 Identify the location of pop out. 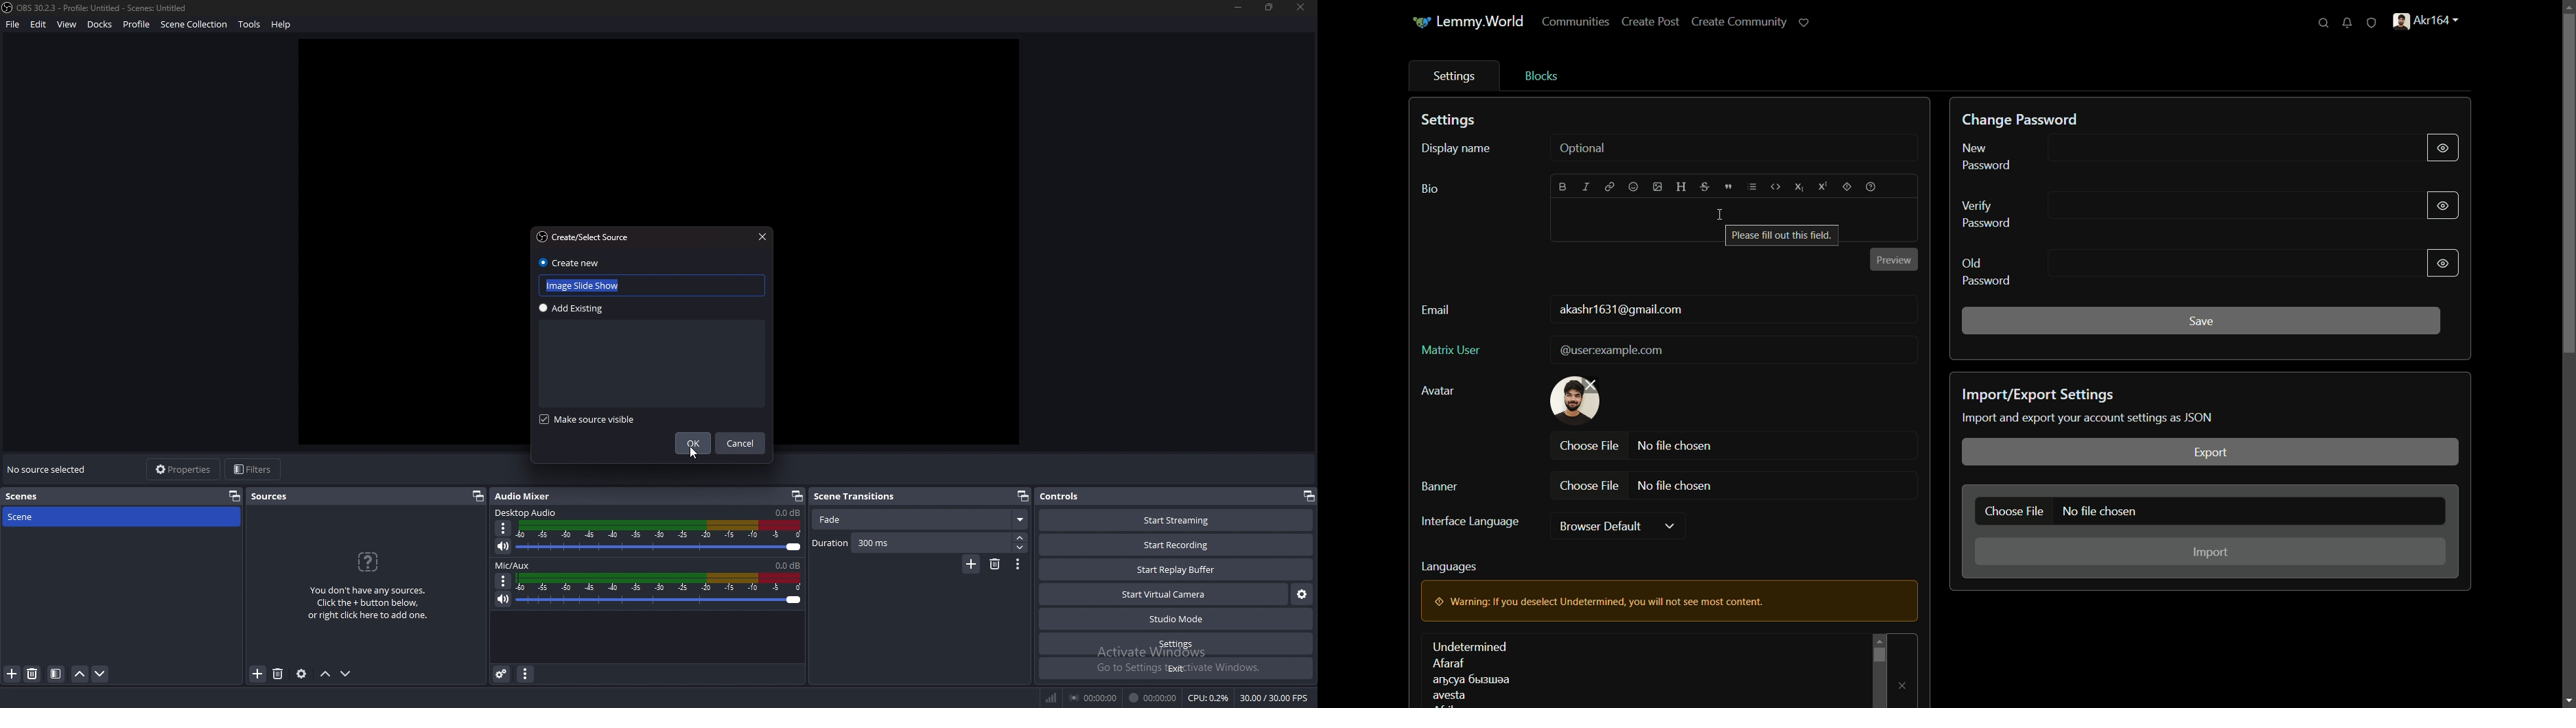
(1308, 496).